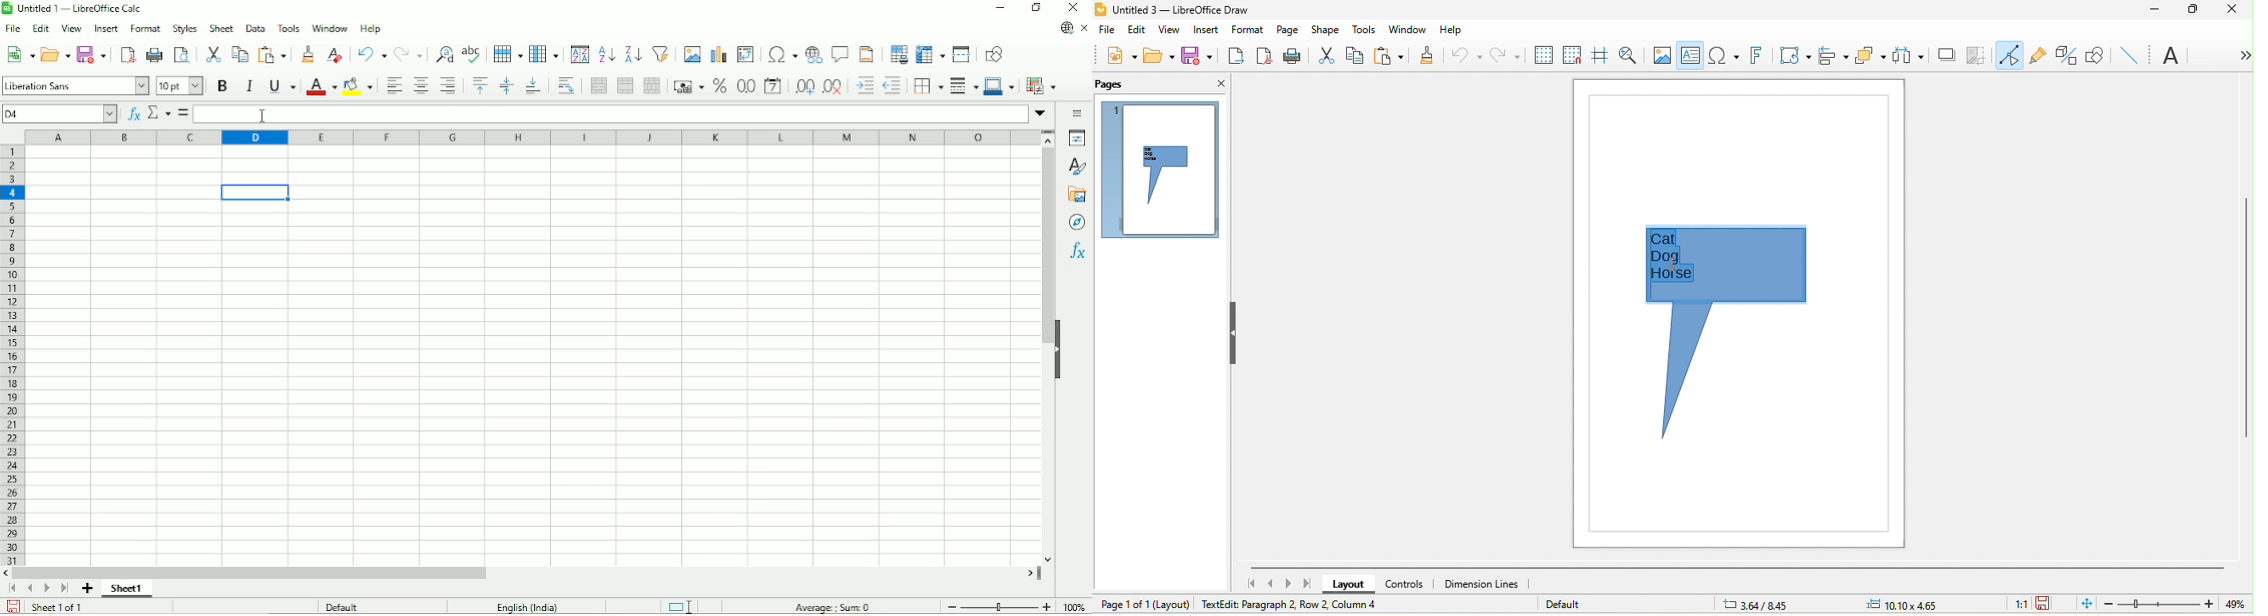 This screenshot has height=616, width=2268. What do you see at coordinates (689, 87) in the screenshot?
I see `Format as currency` at bounding box center [689, 87].